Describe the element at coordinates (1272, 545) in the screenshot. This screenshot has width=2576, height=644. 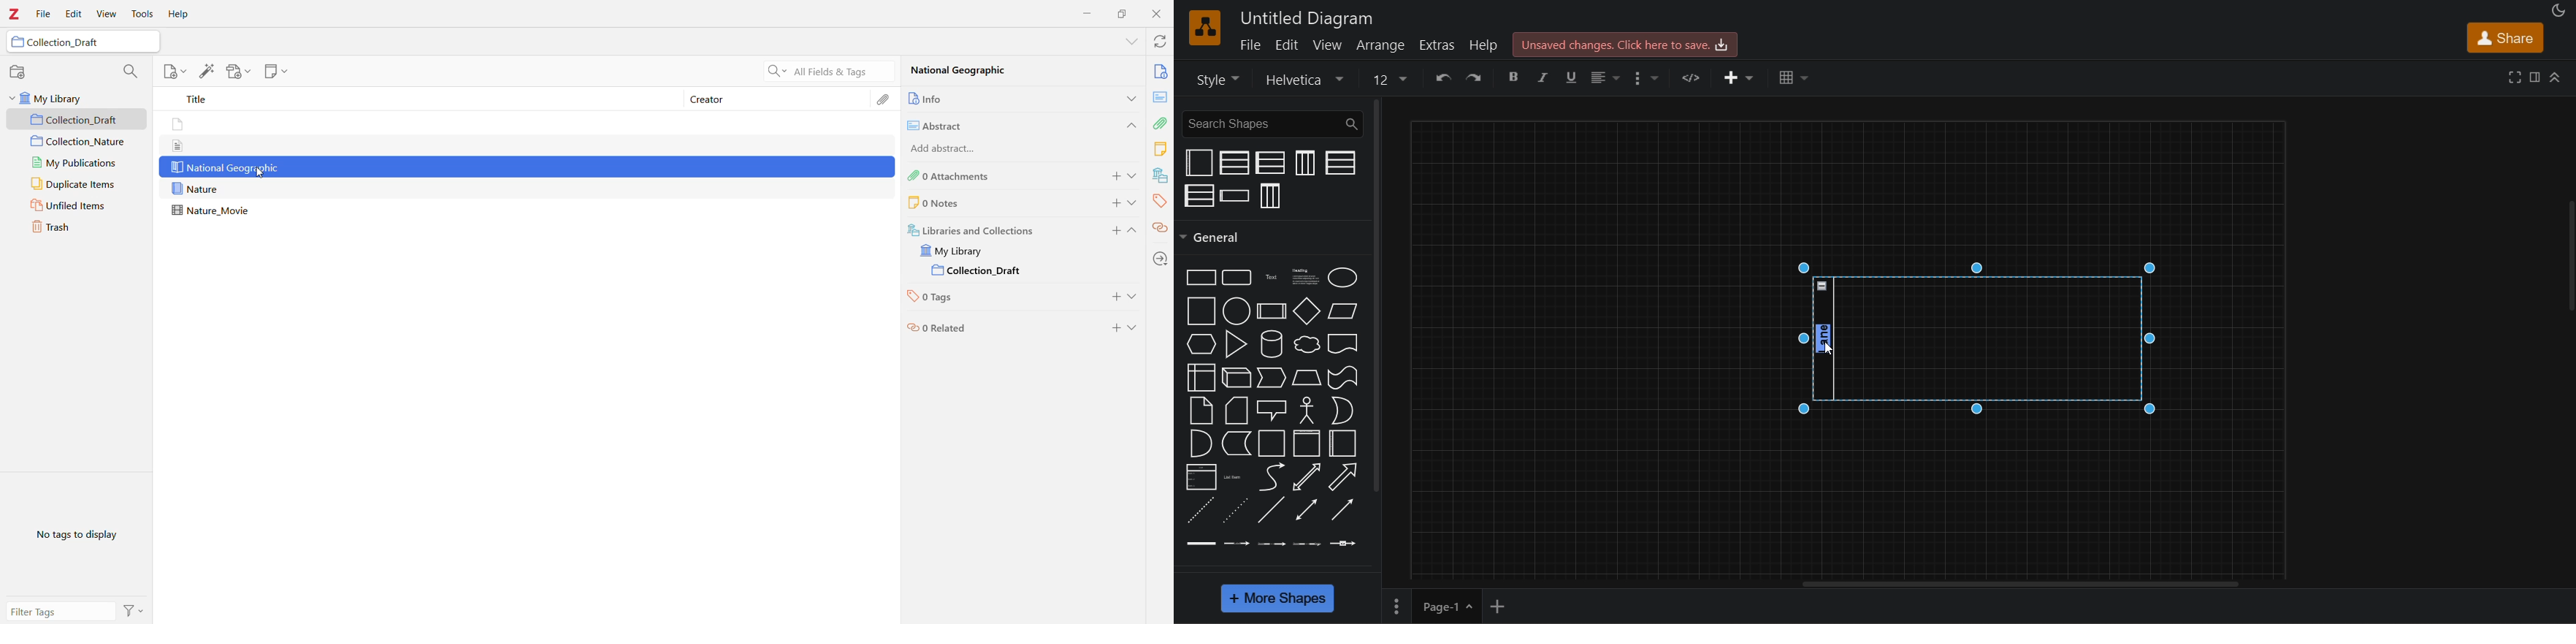
I see `connector with 2 labels` at that location.